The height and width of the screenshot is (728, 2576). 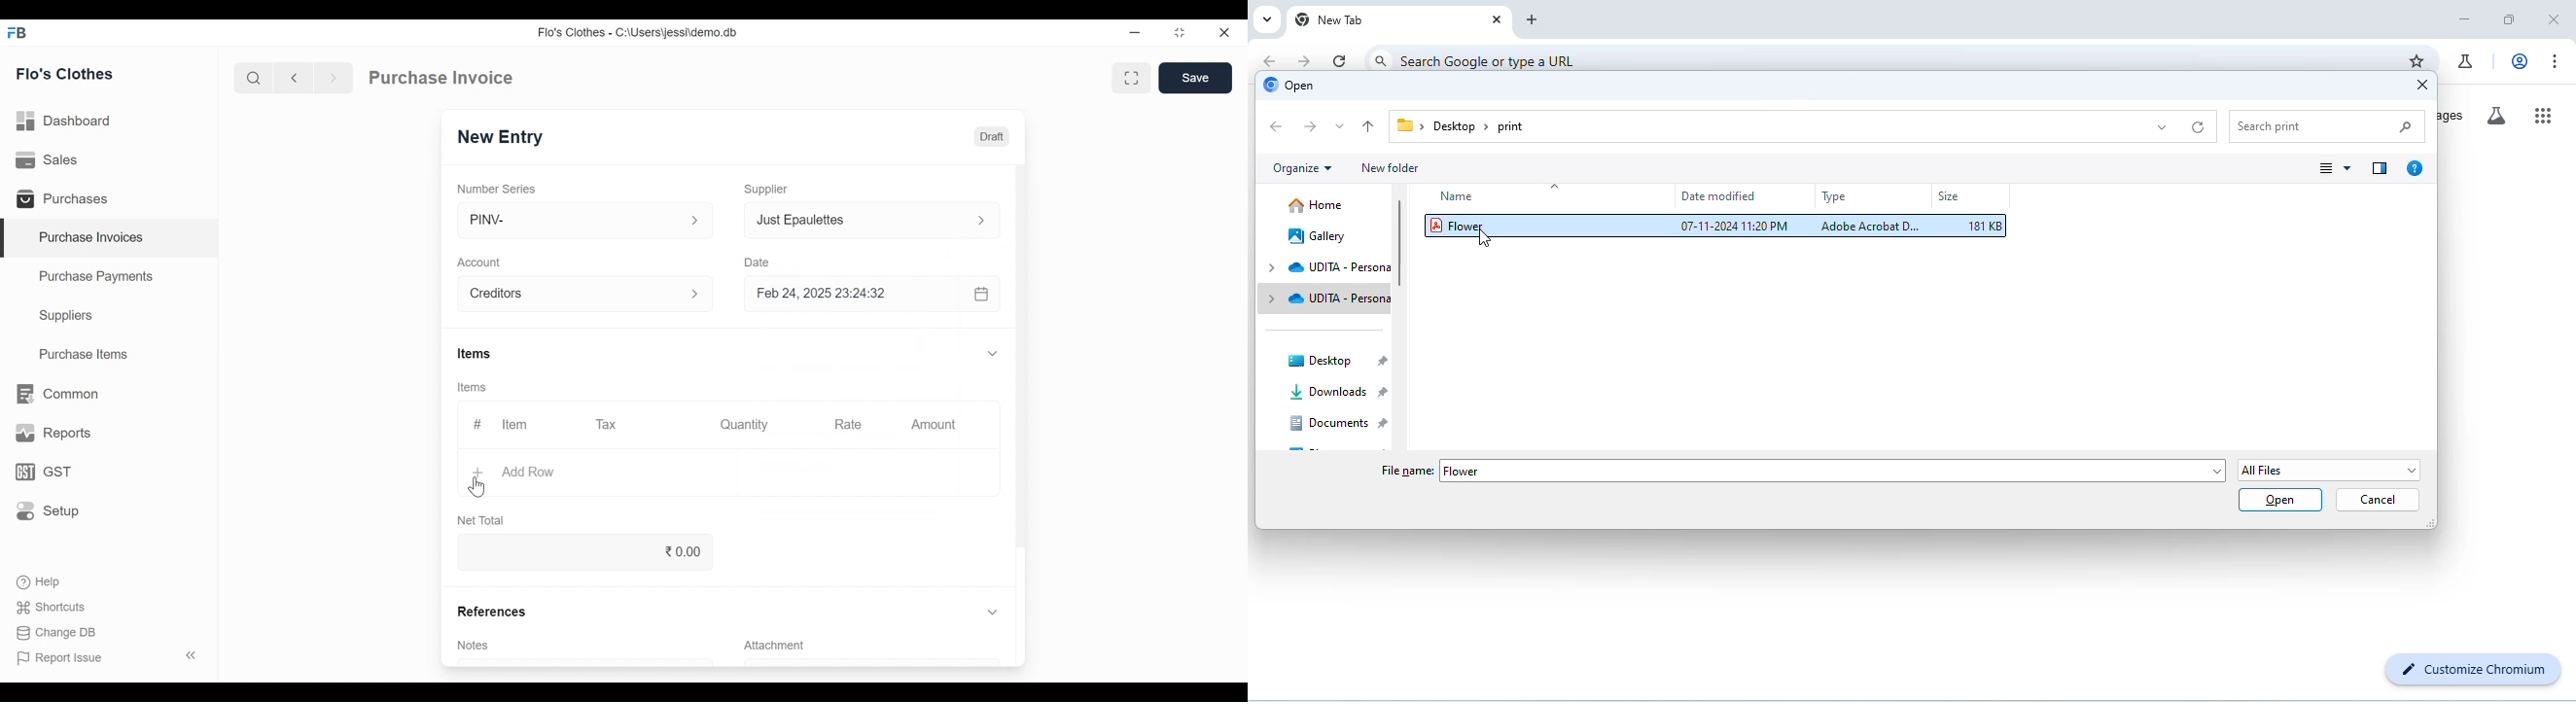 I want to click on Expand, so click(x=995, y=353).